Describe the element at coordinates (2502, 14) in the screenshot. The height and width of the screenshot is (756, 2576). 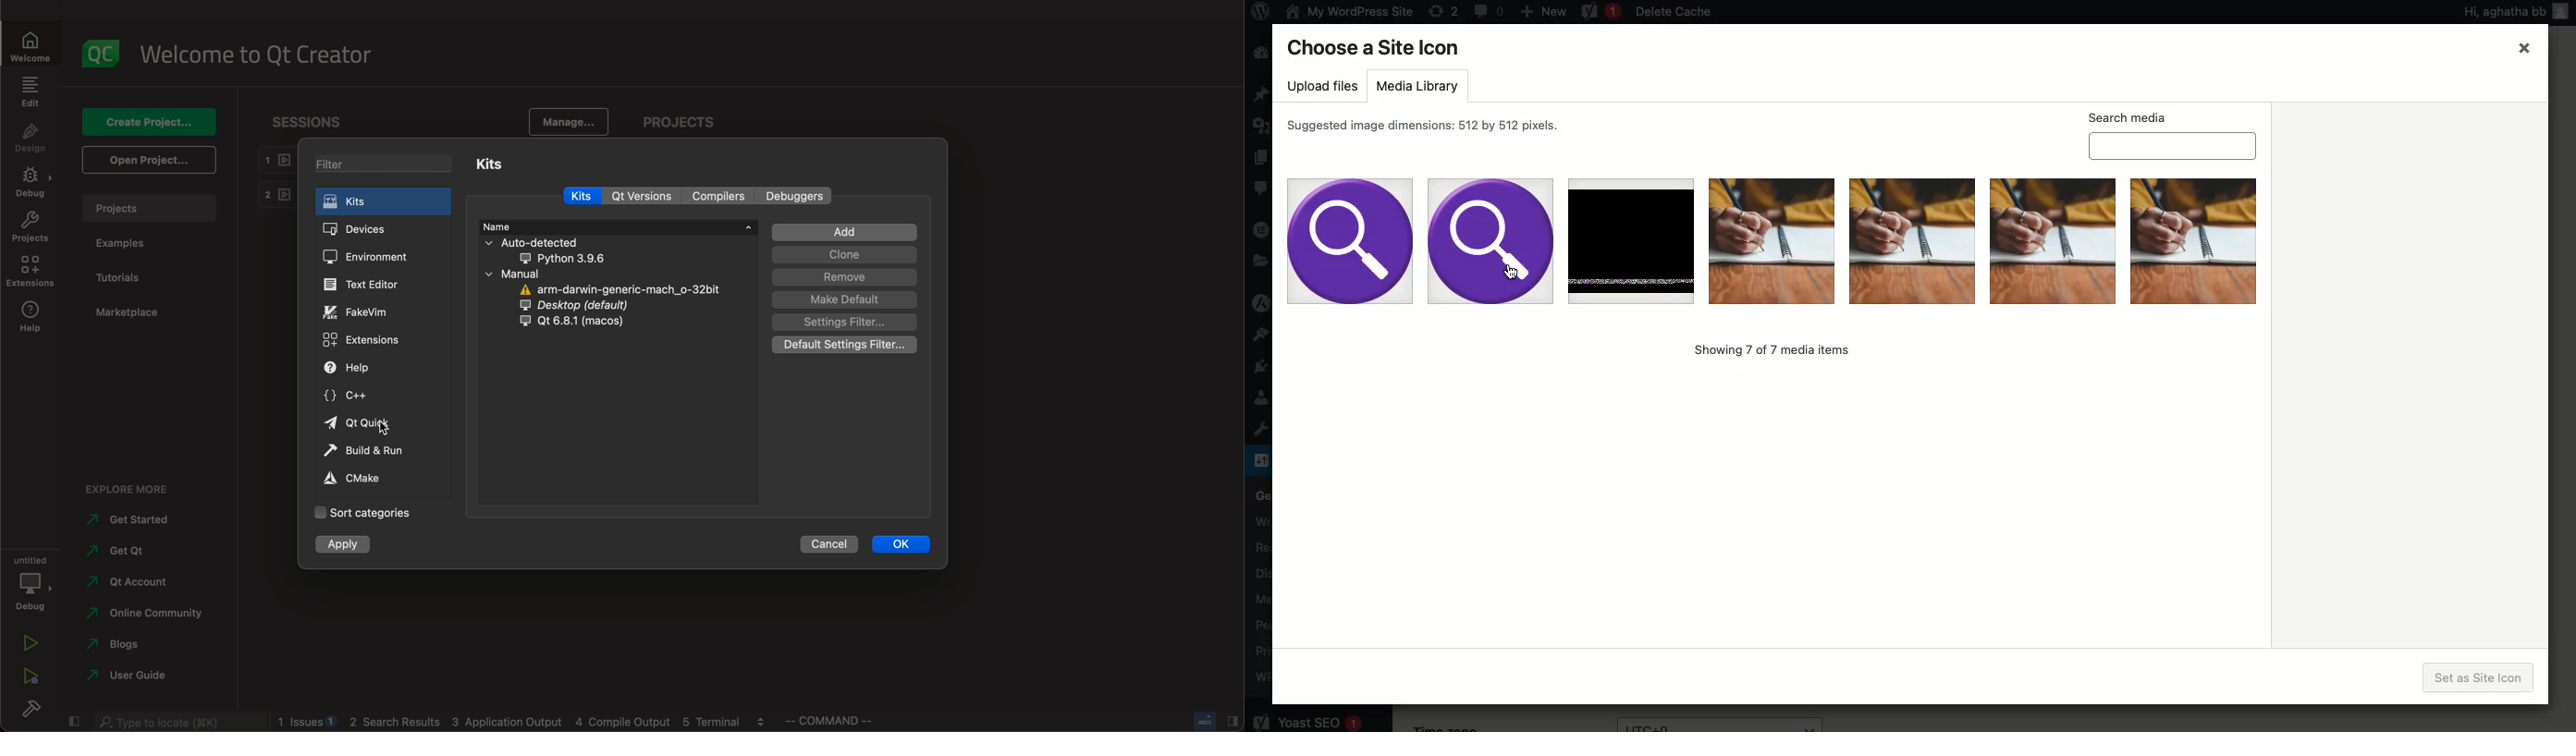
I see `Hi, agatha bb` at that location.